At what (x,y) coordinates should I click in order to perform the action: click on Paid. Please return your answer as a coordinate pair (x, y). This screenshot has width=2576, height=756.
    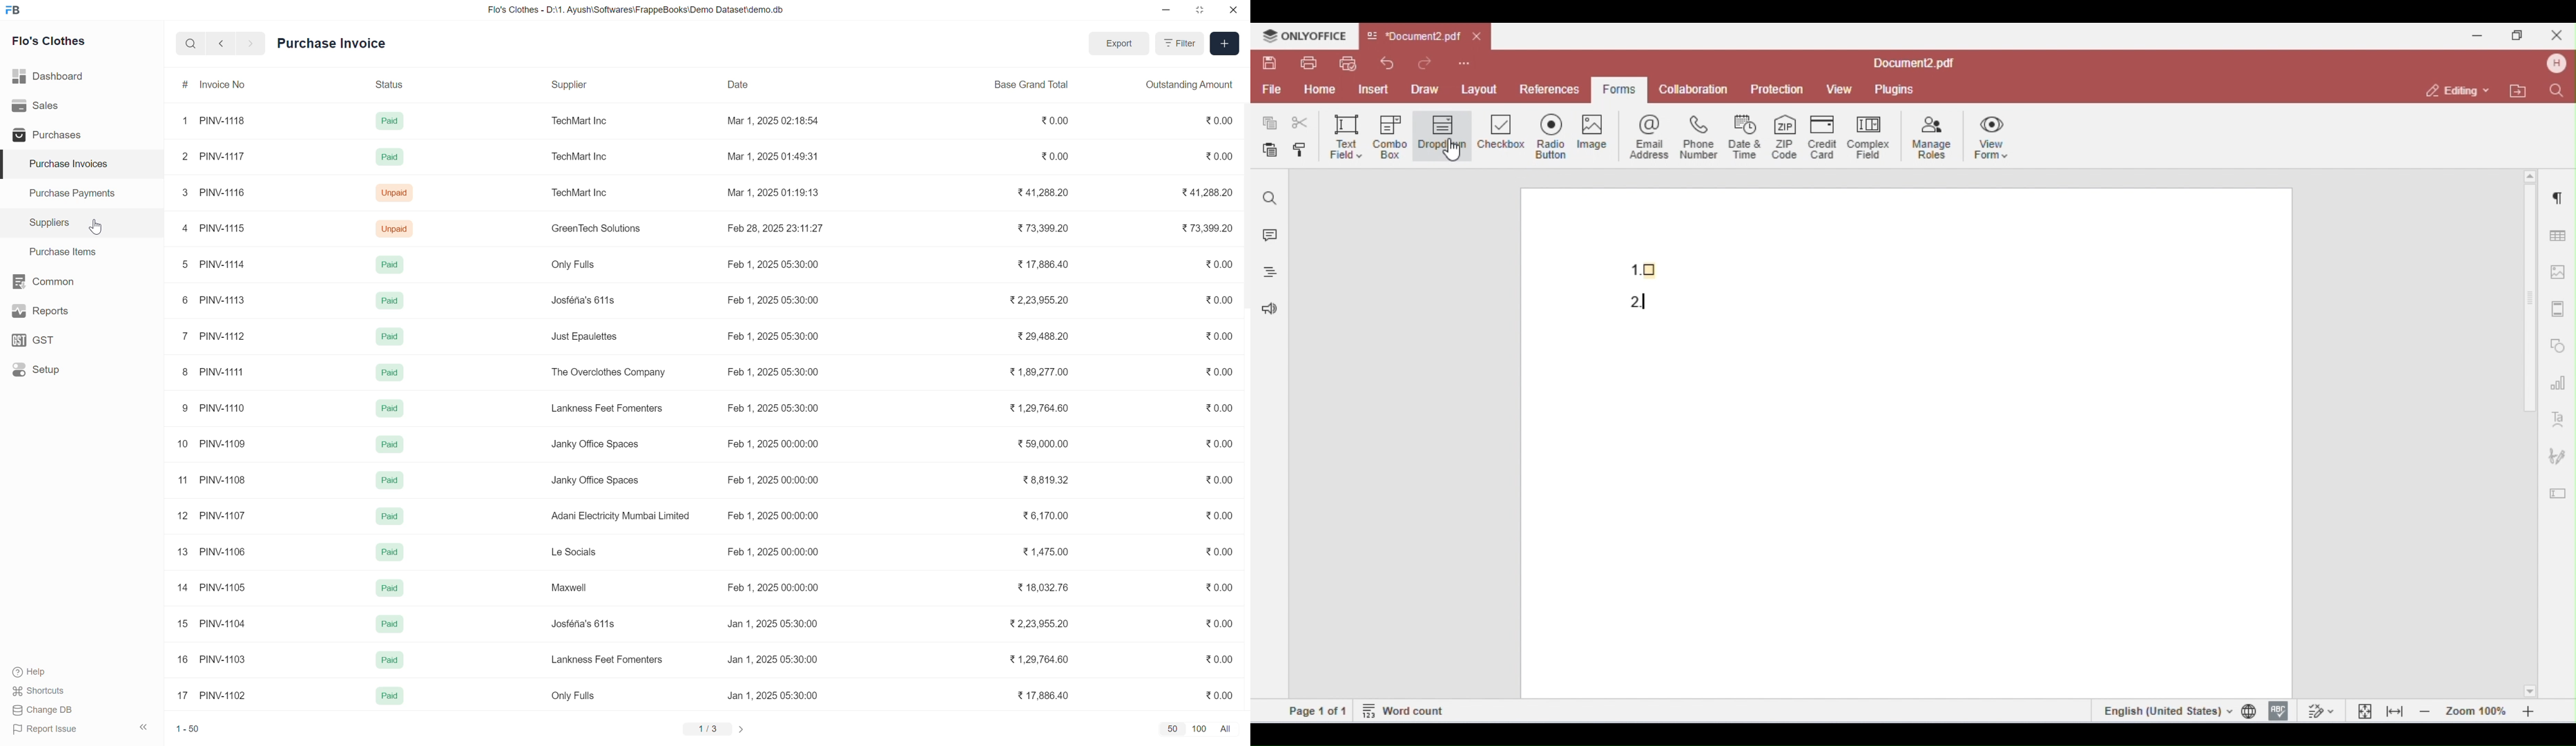
    Looking at the image, I should click on (385, 406).